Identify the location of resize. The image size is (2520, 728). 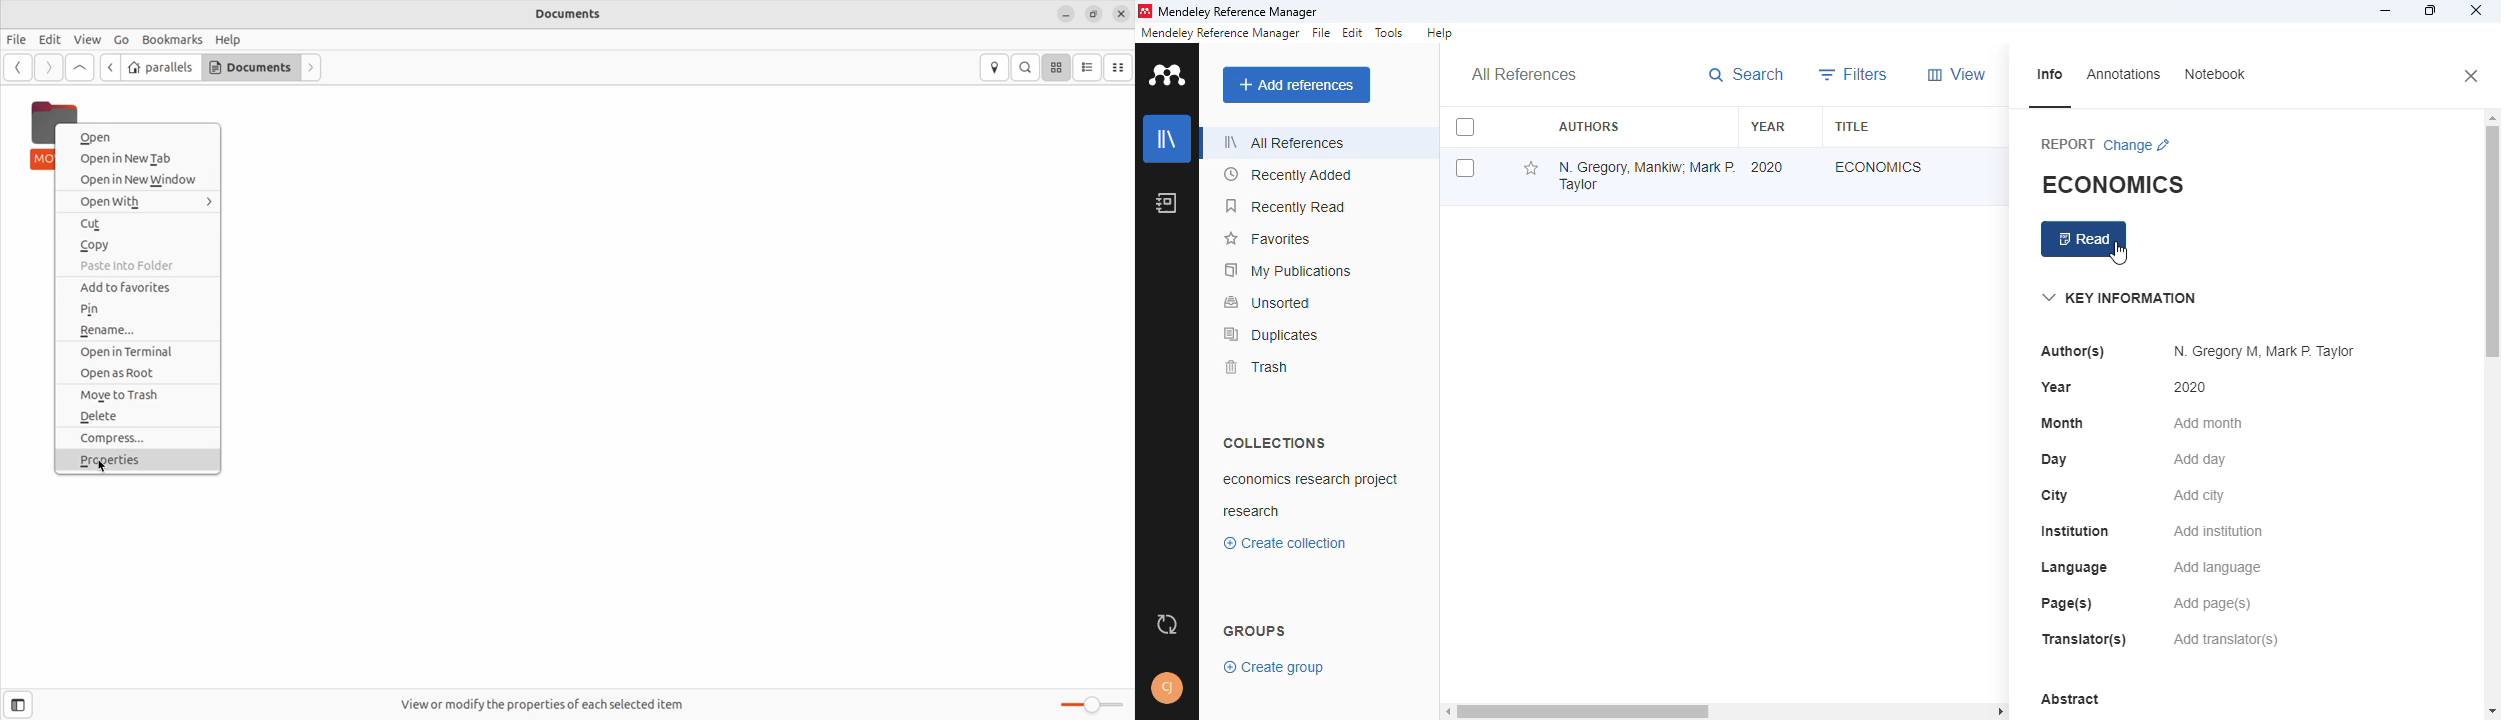
(1093, 13).